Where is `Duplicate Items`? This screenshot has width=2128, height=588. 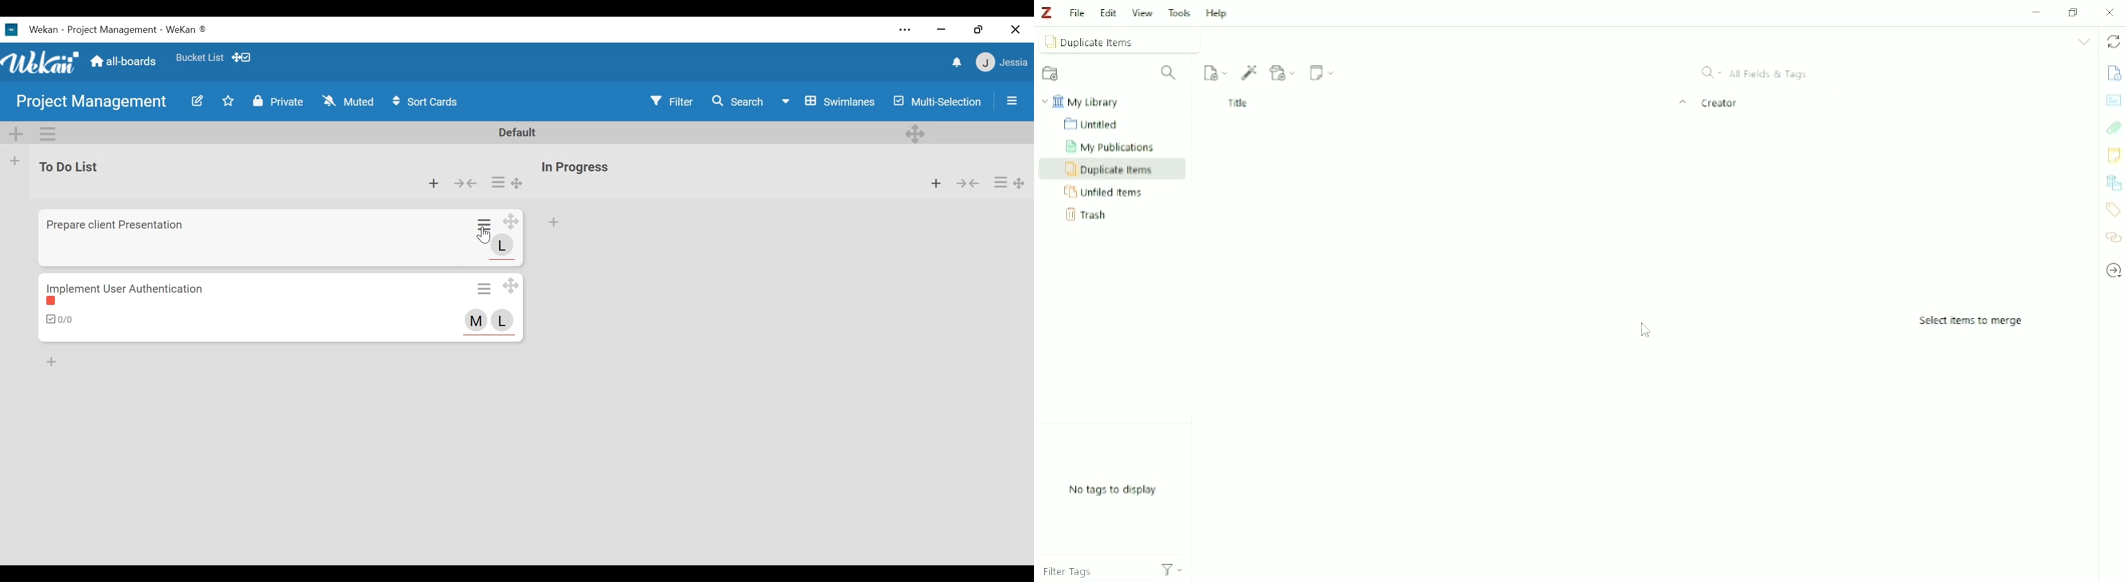 Duplicate Items is located at coordinates (1110, 169).